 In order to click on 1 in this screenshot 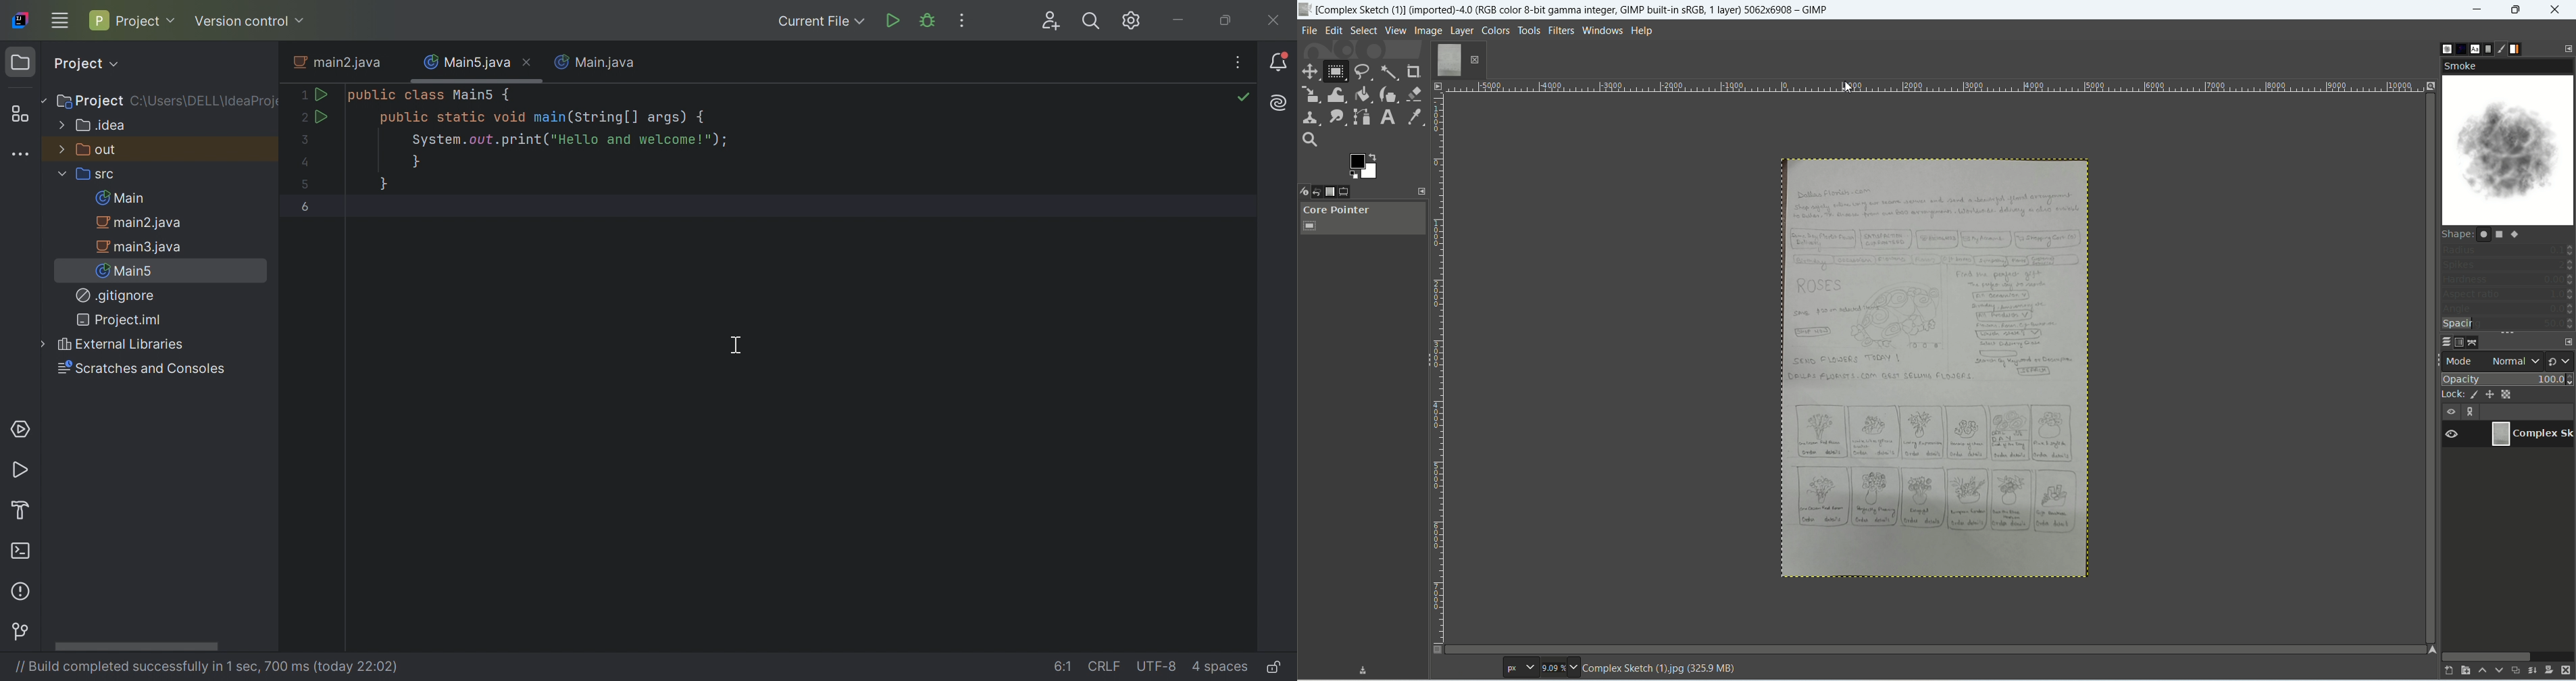, I will do `click(300, 96)`.